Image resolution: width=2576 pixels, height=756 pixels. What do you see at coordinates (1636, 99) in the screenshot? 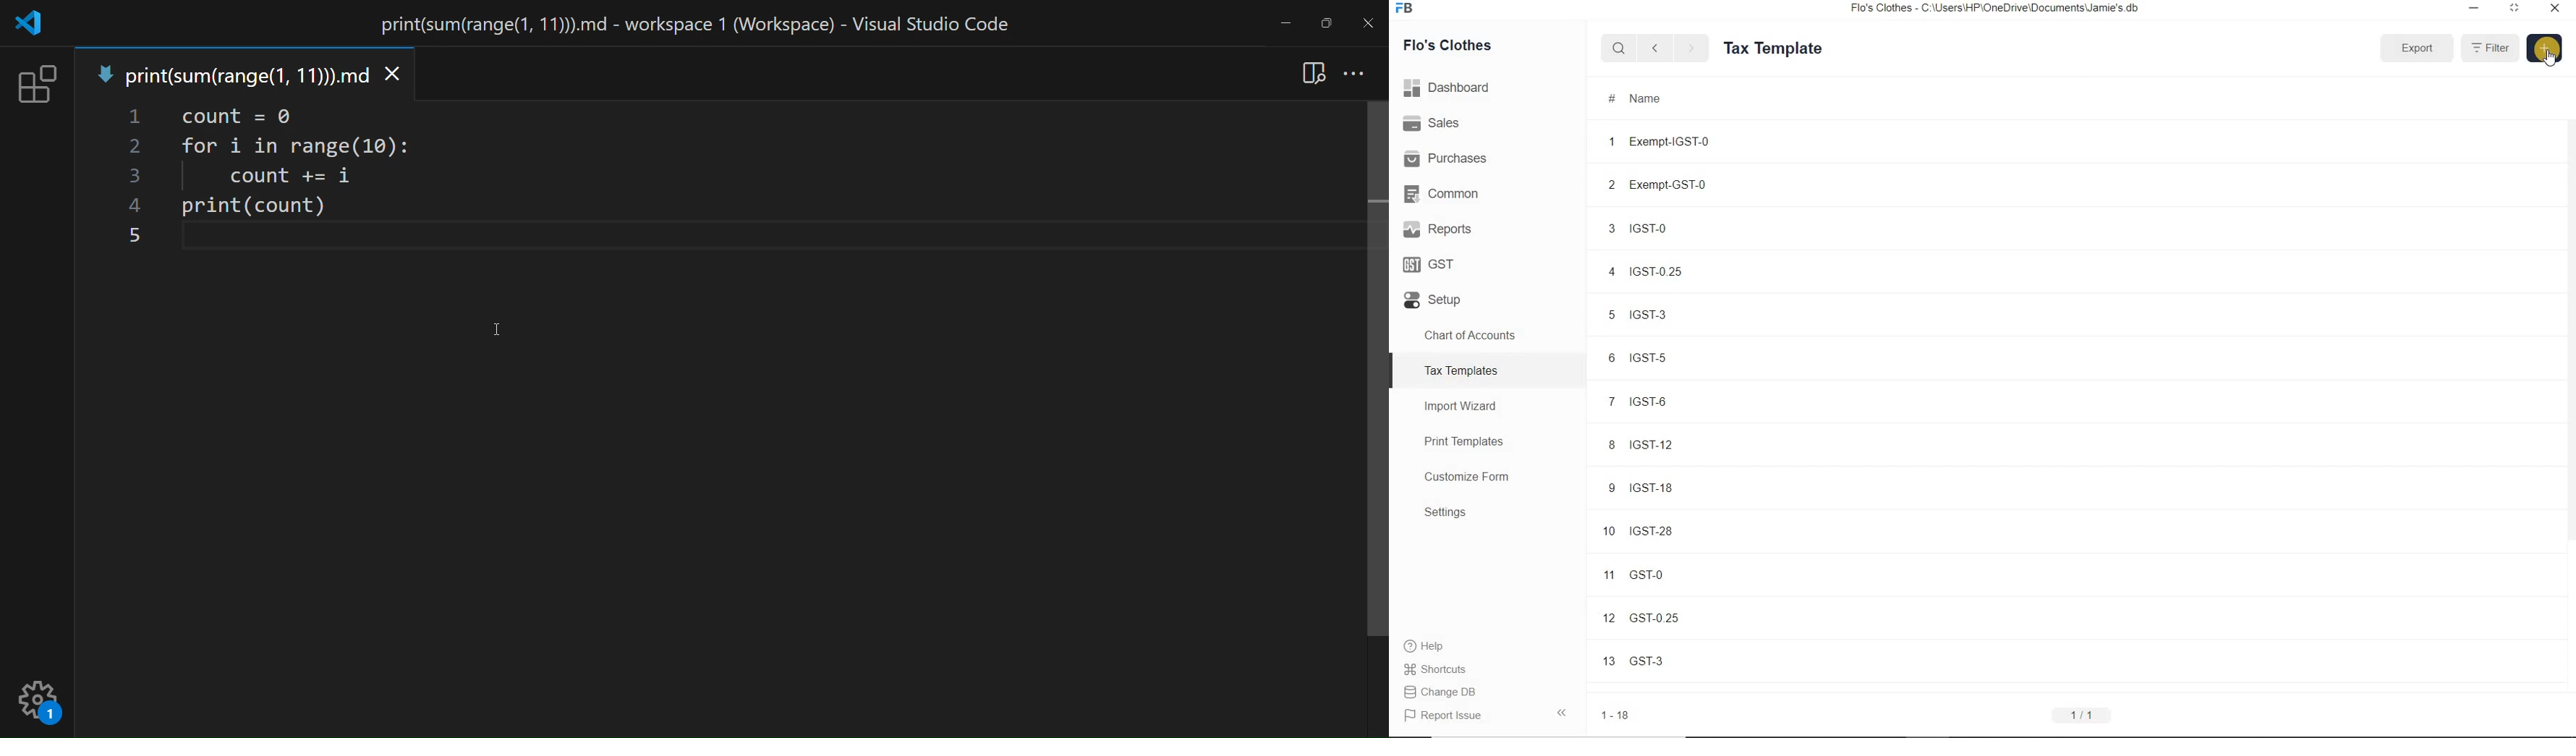
I see `# Name` at bounding box center [1636, 99].